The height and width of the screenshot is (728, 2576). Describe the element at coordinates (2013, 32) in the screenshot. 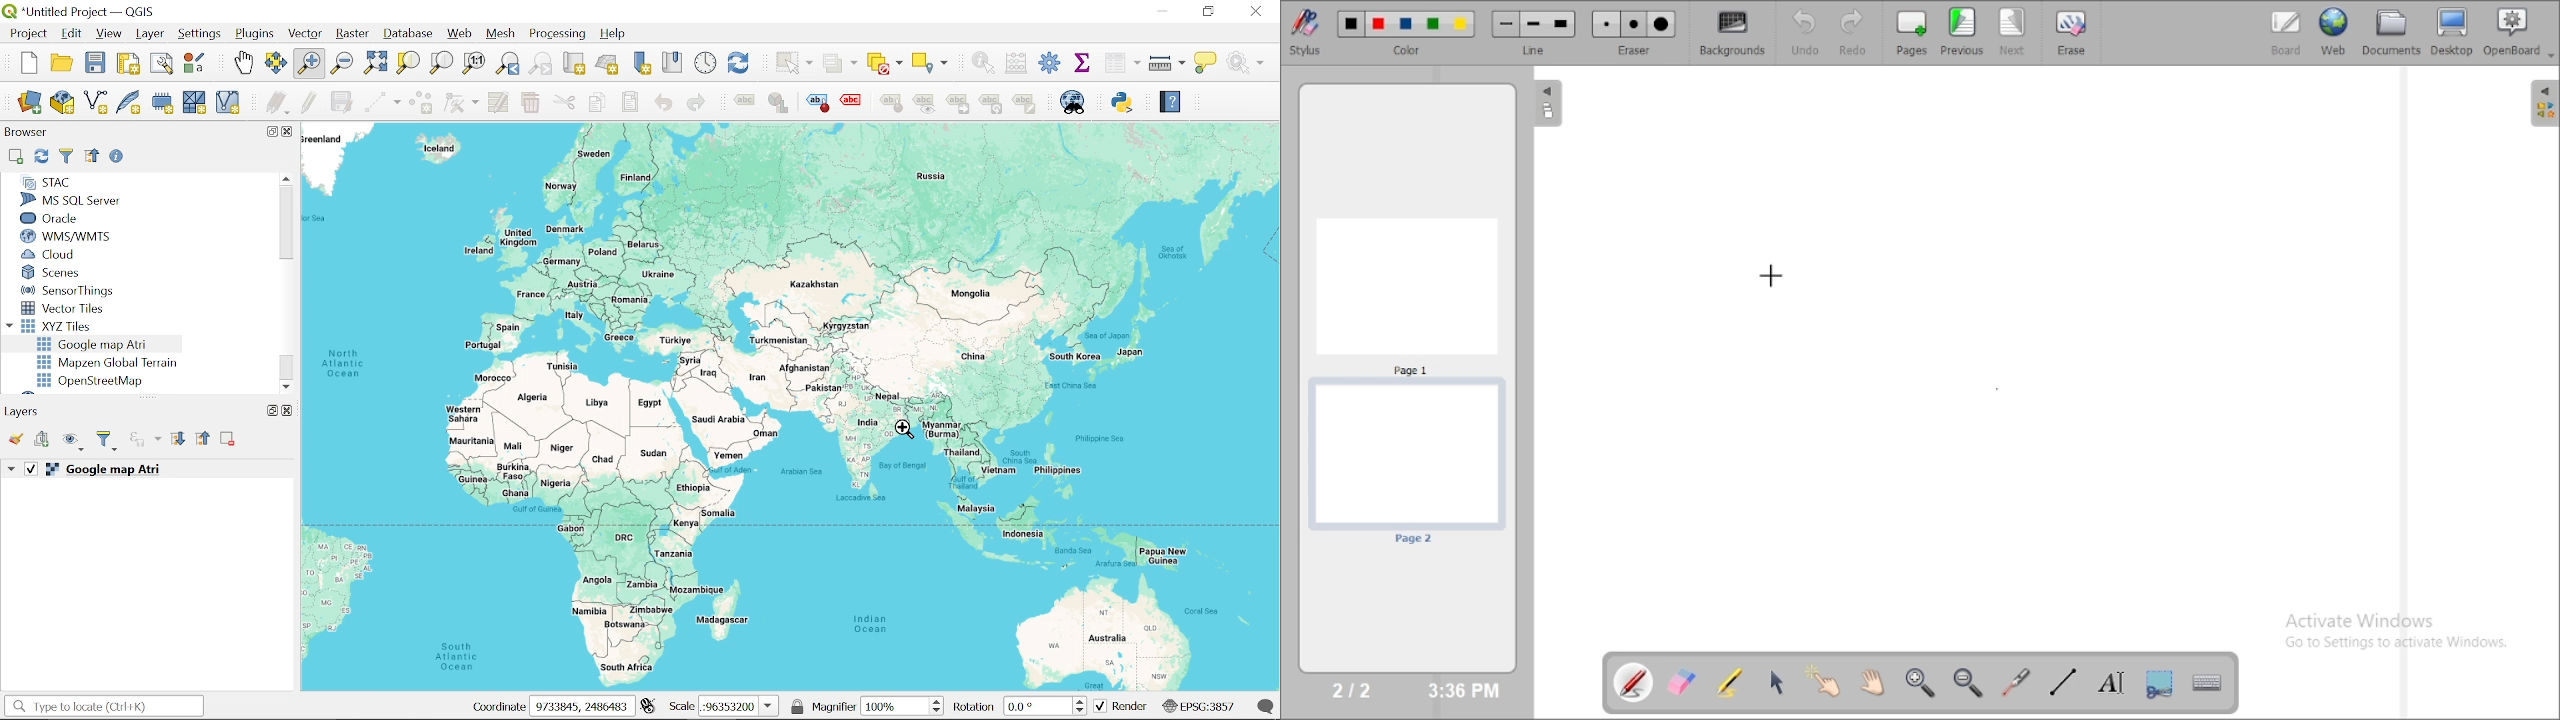

I see `next` at that location.